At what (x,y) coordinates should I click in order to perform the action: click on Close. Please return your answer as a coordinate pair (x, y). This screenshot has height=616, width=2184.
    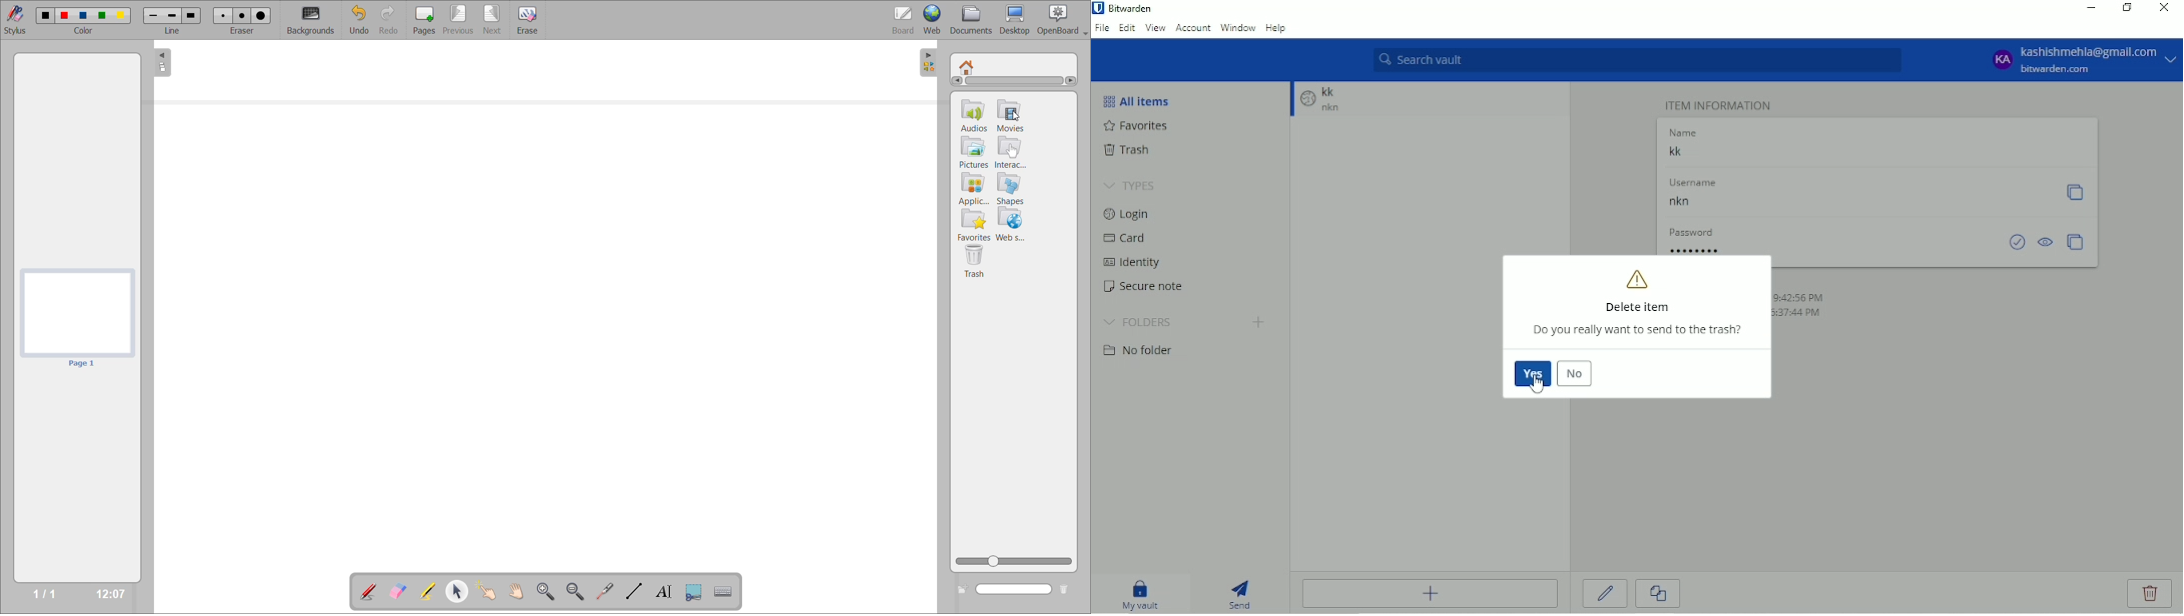
    Looking at the image, I should click on (2163, 8).